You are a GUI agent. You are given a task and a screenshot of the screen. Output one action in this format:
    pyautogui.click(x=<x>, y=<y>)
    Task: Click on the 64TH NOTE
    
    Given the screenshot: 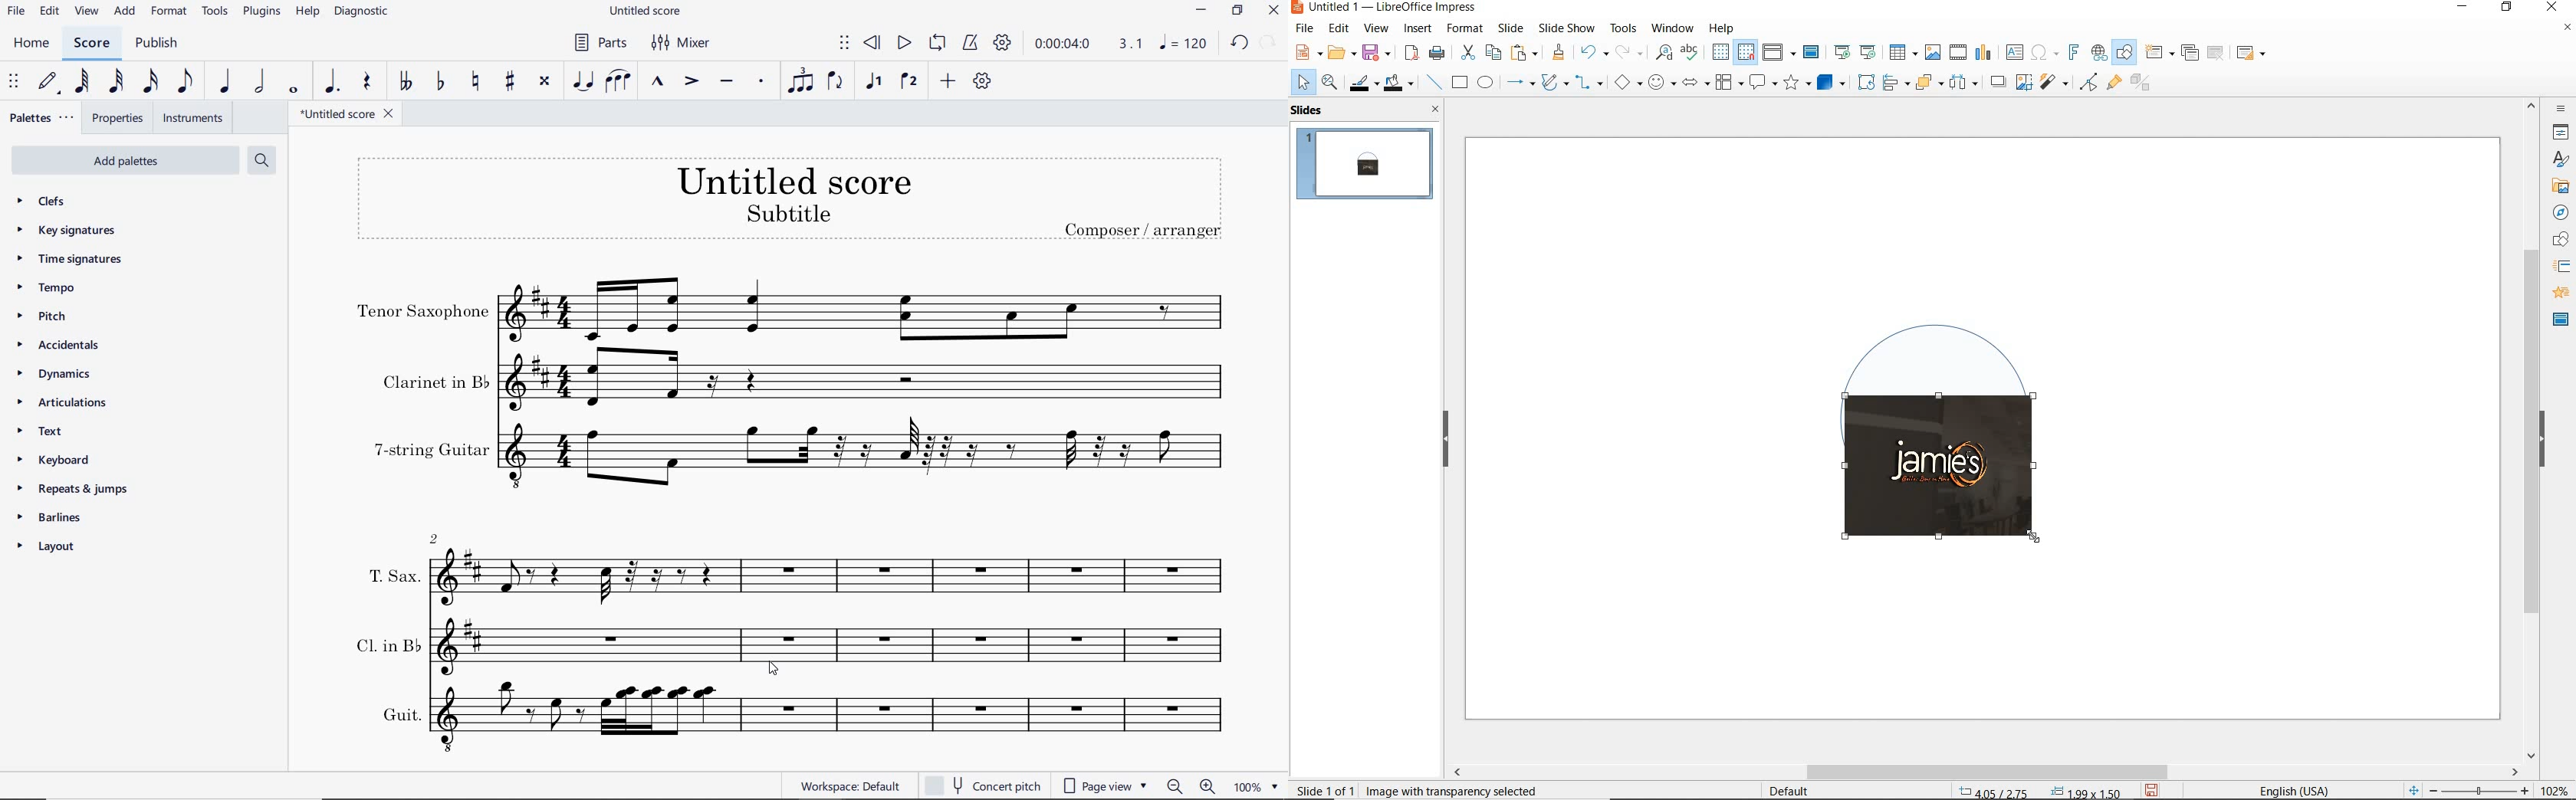 What is the action you would take?
    pyautogui.click(x=82, y=83)
    